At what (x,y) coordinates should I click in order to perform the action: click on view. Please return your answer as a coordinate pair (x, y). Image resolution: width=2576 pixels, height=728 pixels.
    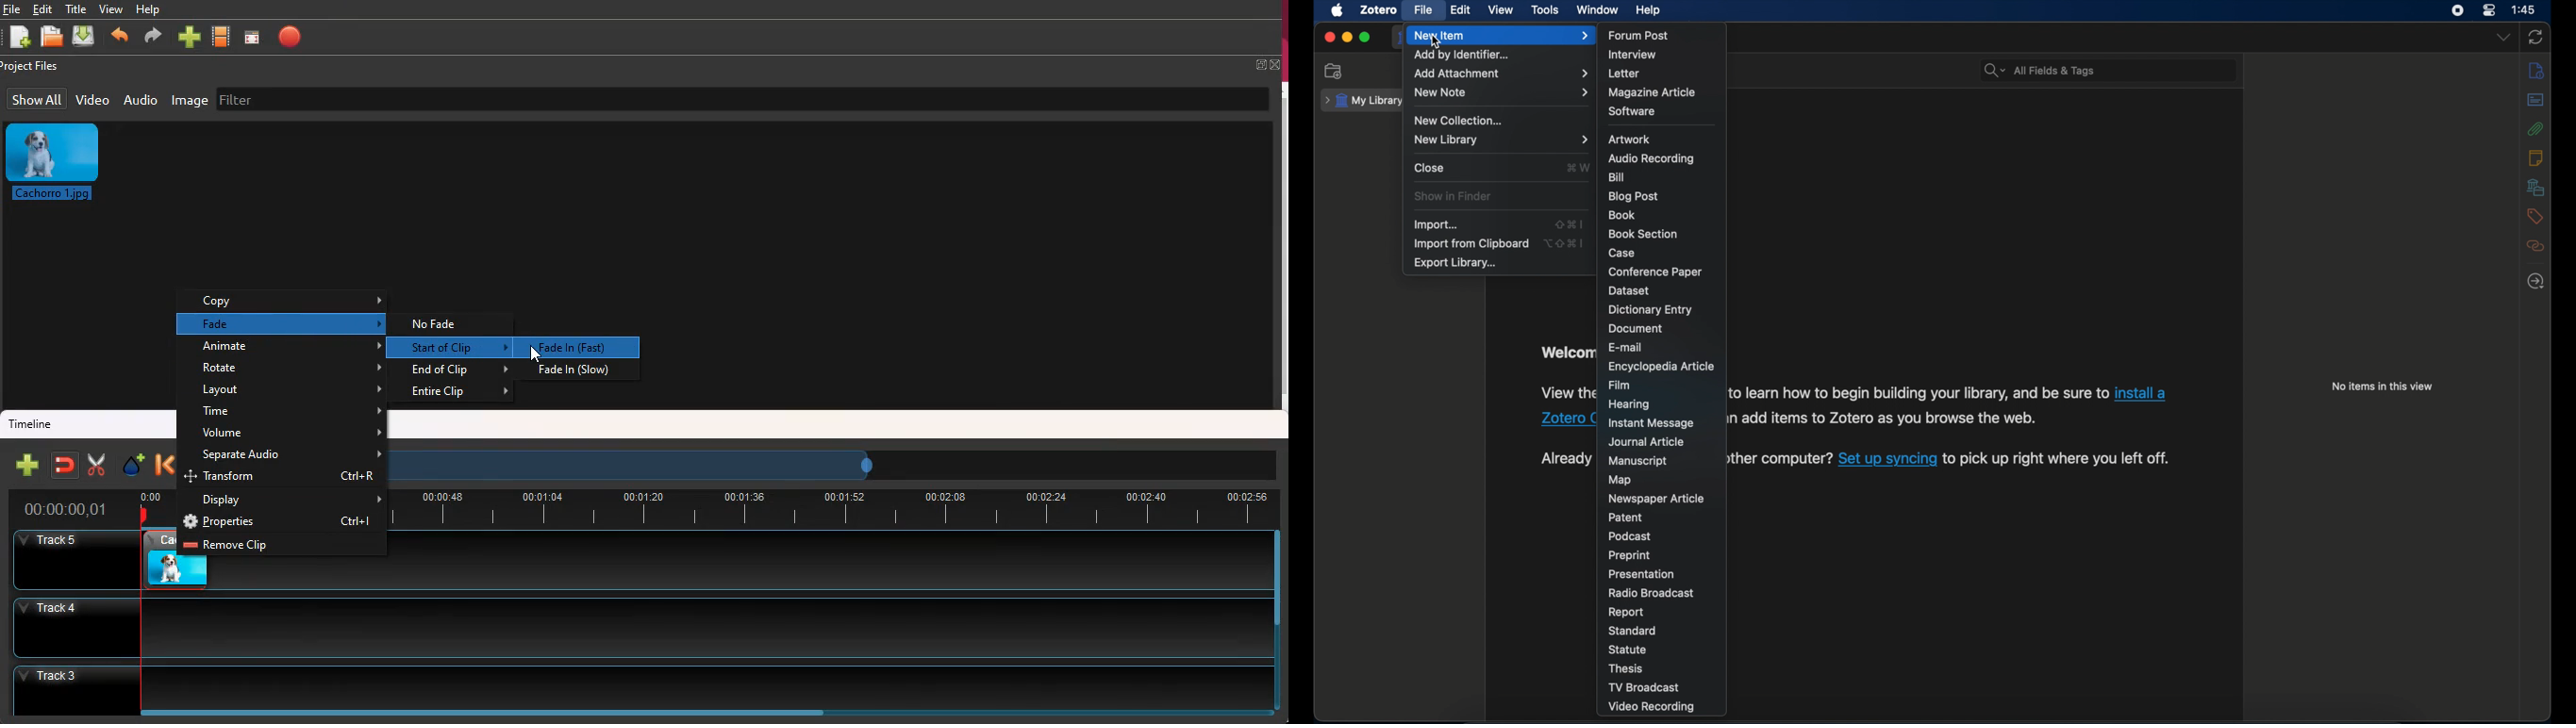
    Looking at the image, I should click on (1502, 10).